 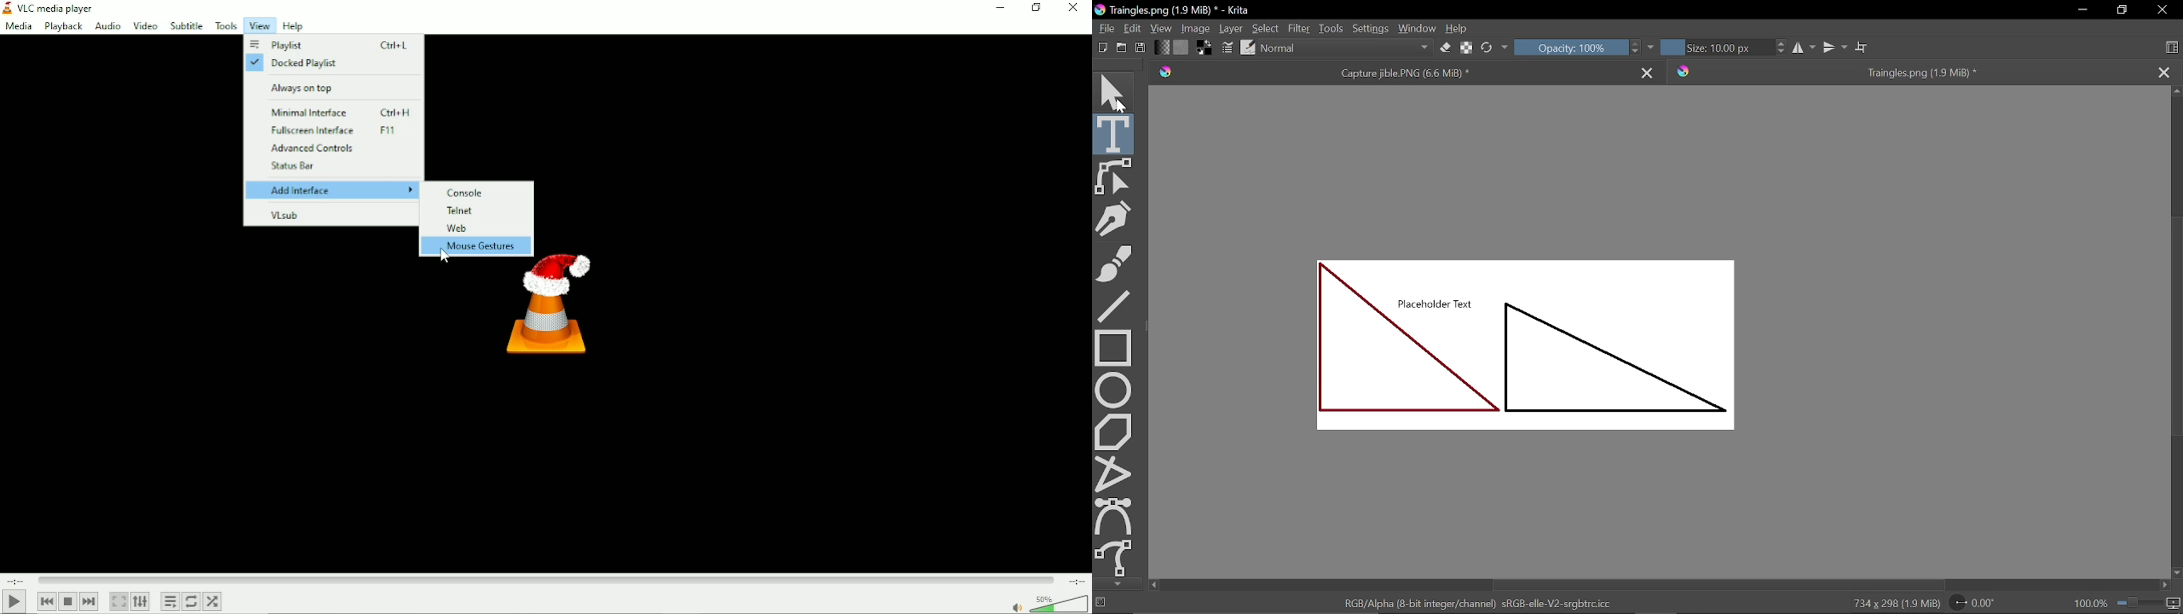 What do you see at coordinates (2120, 10) in the screenshot?
I see `Restore down` at bounding box center [2120, 10].